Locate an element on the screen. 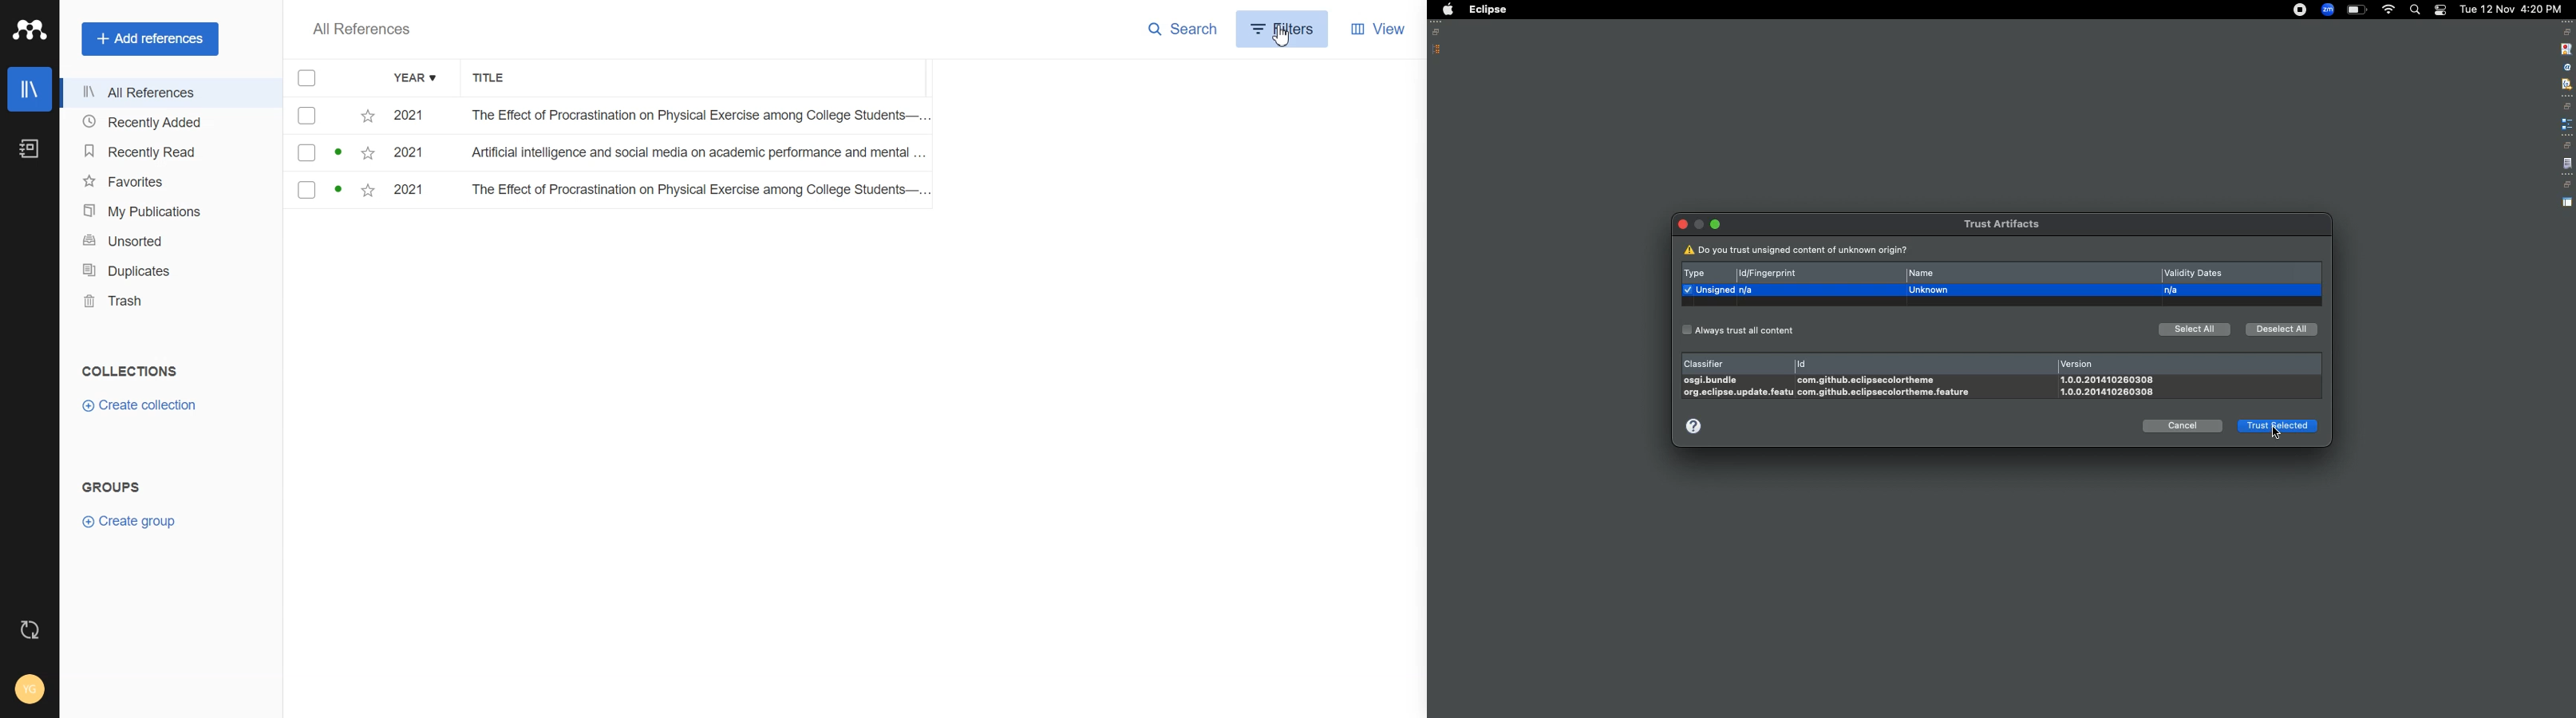 This screenshot has width=2576, height=728. 2021 is located at coordinates (414, 116).